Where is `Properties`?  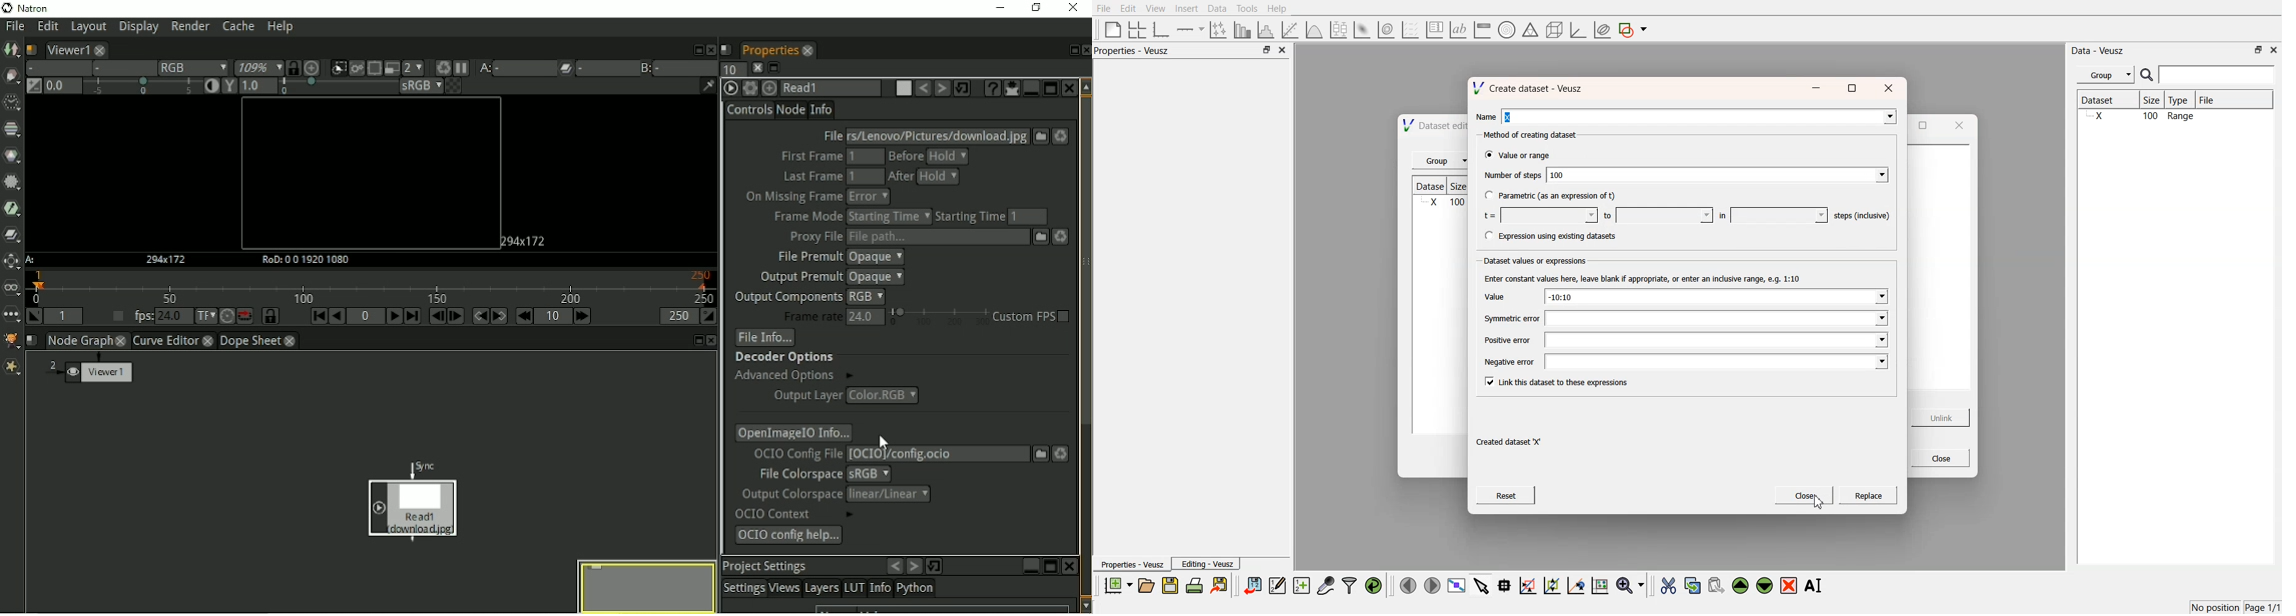 Properties is located at coordinates (775, 48).